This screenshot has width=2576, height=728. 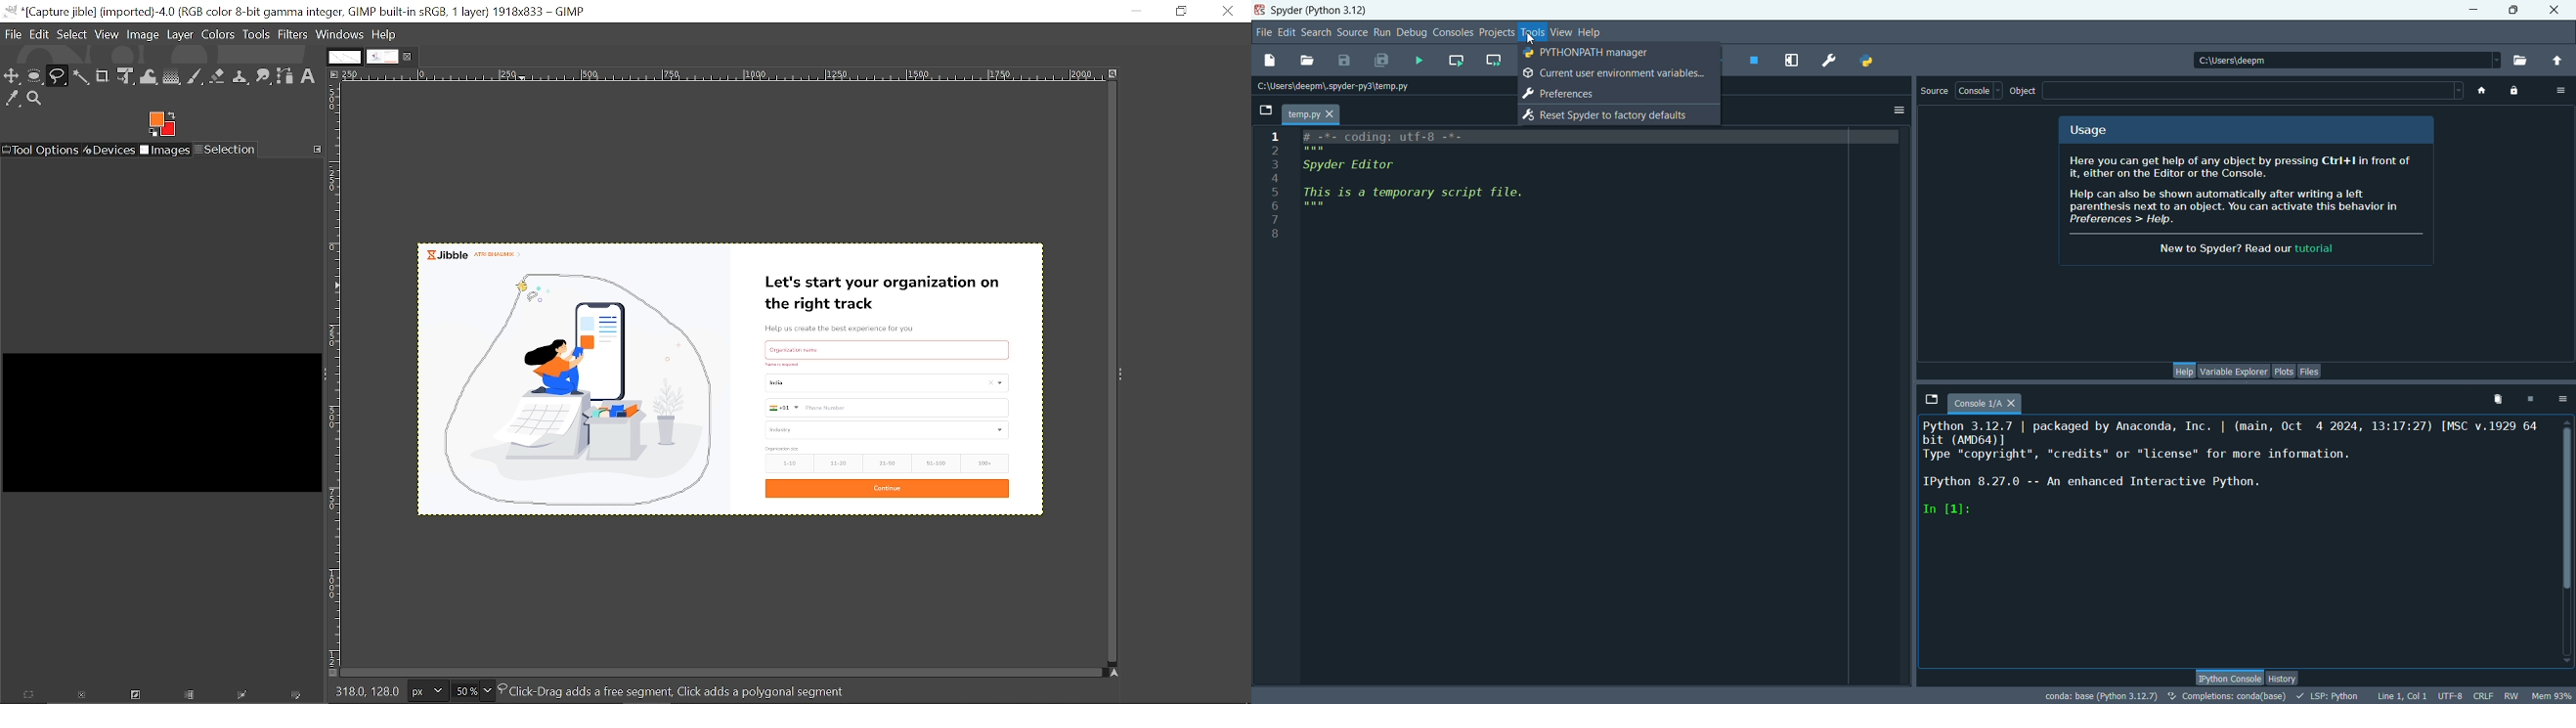 What do you see at coordinates (1431, 178) in the screenshot?
I see `script file` at bounding box center [1431, 178].